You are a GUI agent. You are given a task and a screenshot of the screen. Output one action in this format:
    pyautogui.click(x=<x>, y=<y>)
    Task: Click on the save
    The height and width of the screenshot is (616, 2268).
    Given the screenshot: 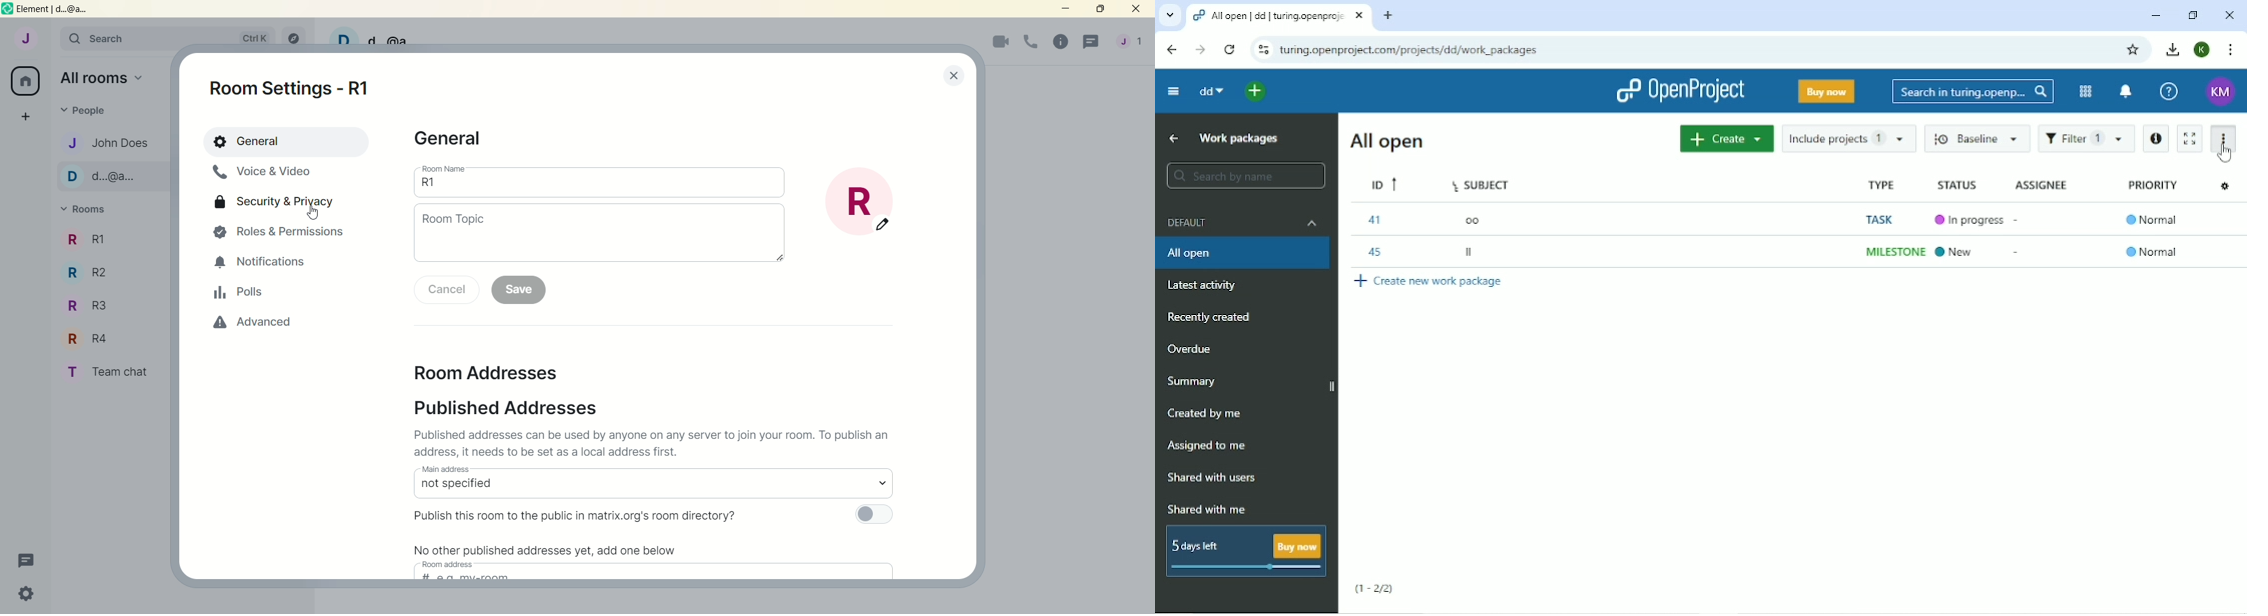 What is the action you would take?
    pyautogui.click(x=521, y=291)
    